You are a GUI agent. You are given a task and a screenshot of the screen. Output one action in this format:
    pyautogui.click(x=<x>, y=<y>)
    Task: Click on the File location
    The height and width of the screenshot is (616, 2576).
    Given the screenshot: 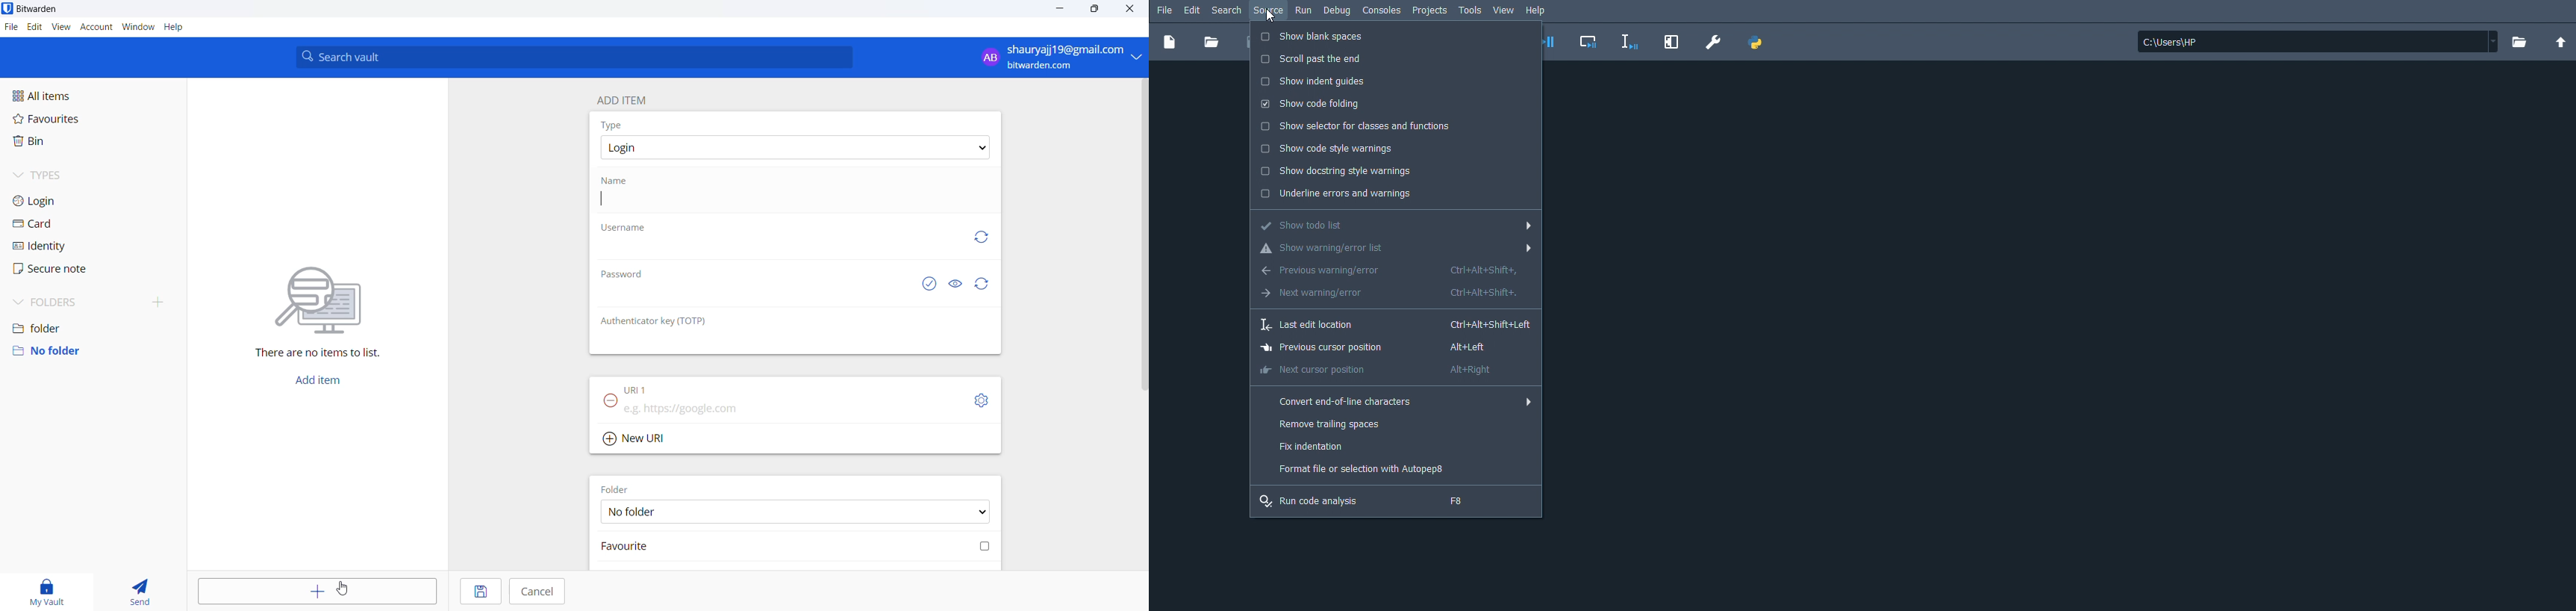 What is the action you would take?
    pyautogui.click(x=2317, y=42)
    